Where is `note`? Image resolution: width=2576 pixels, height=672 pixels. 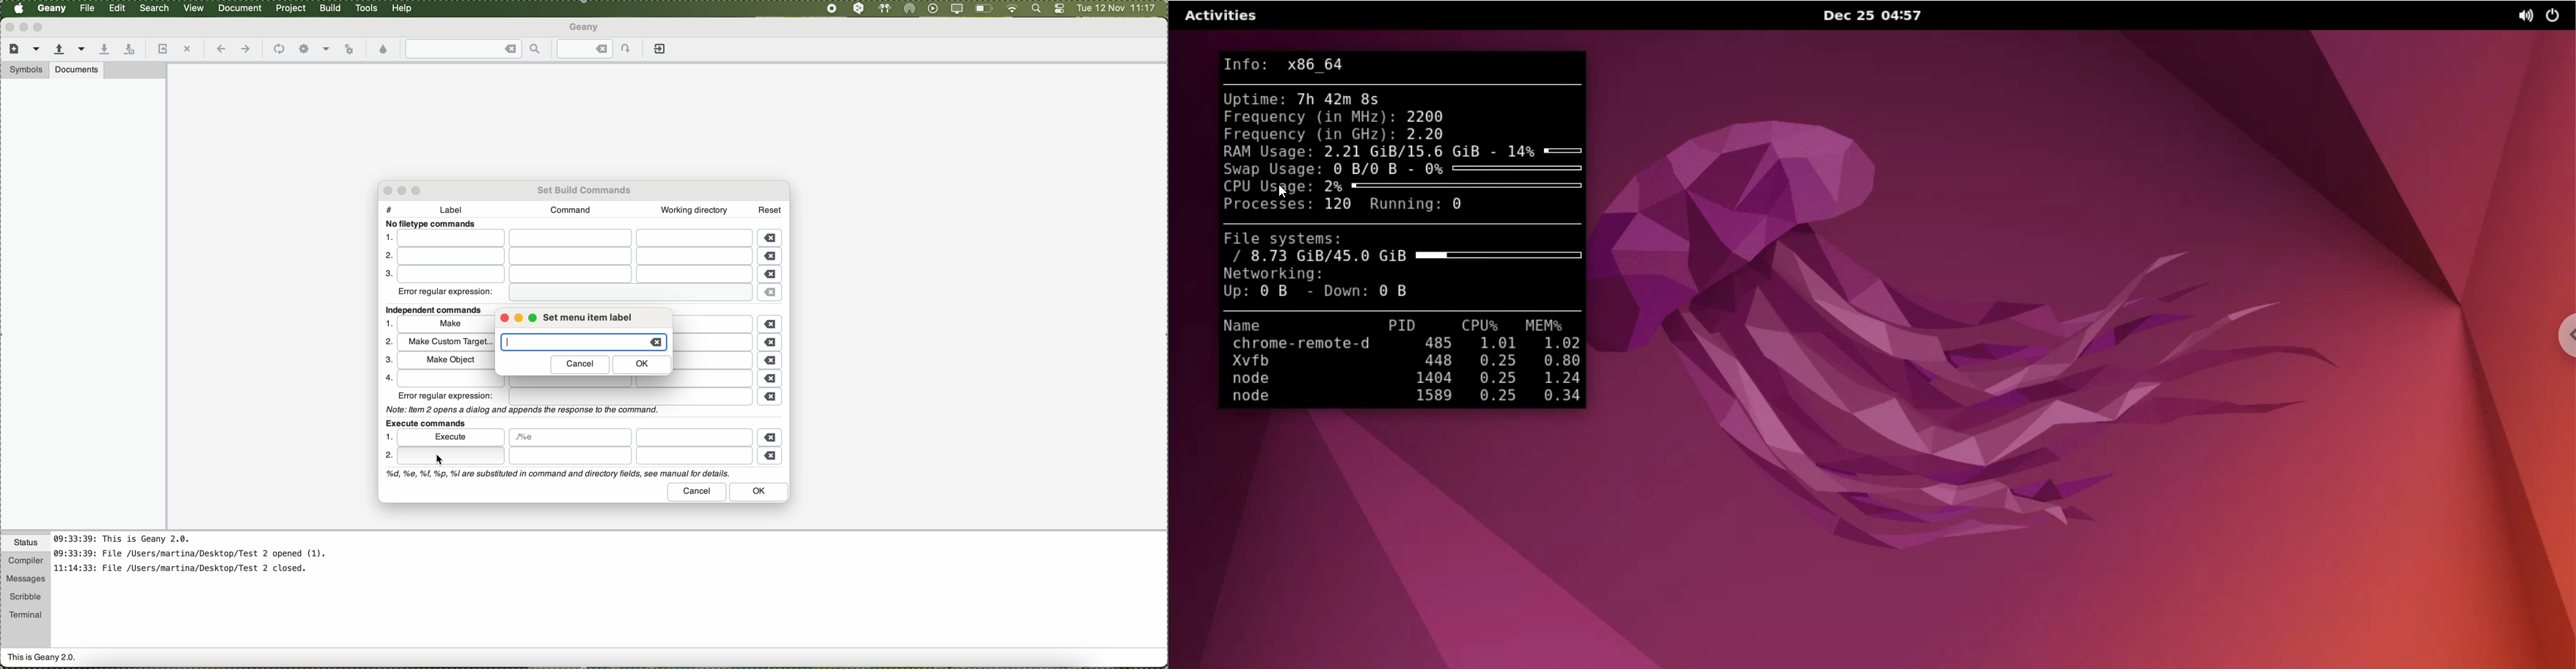 note is located at coordinates (520, 409).